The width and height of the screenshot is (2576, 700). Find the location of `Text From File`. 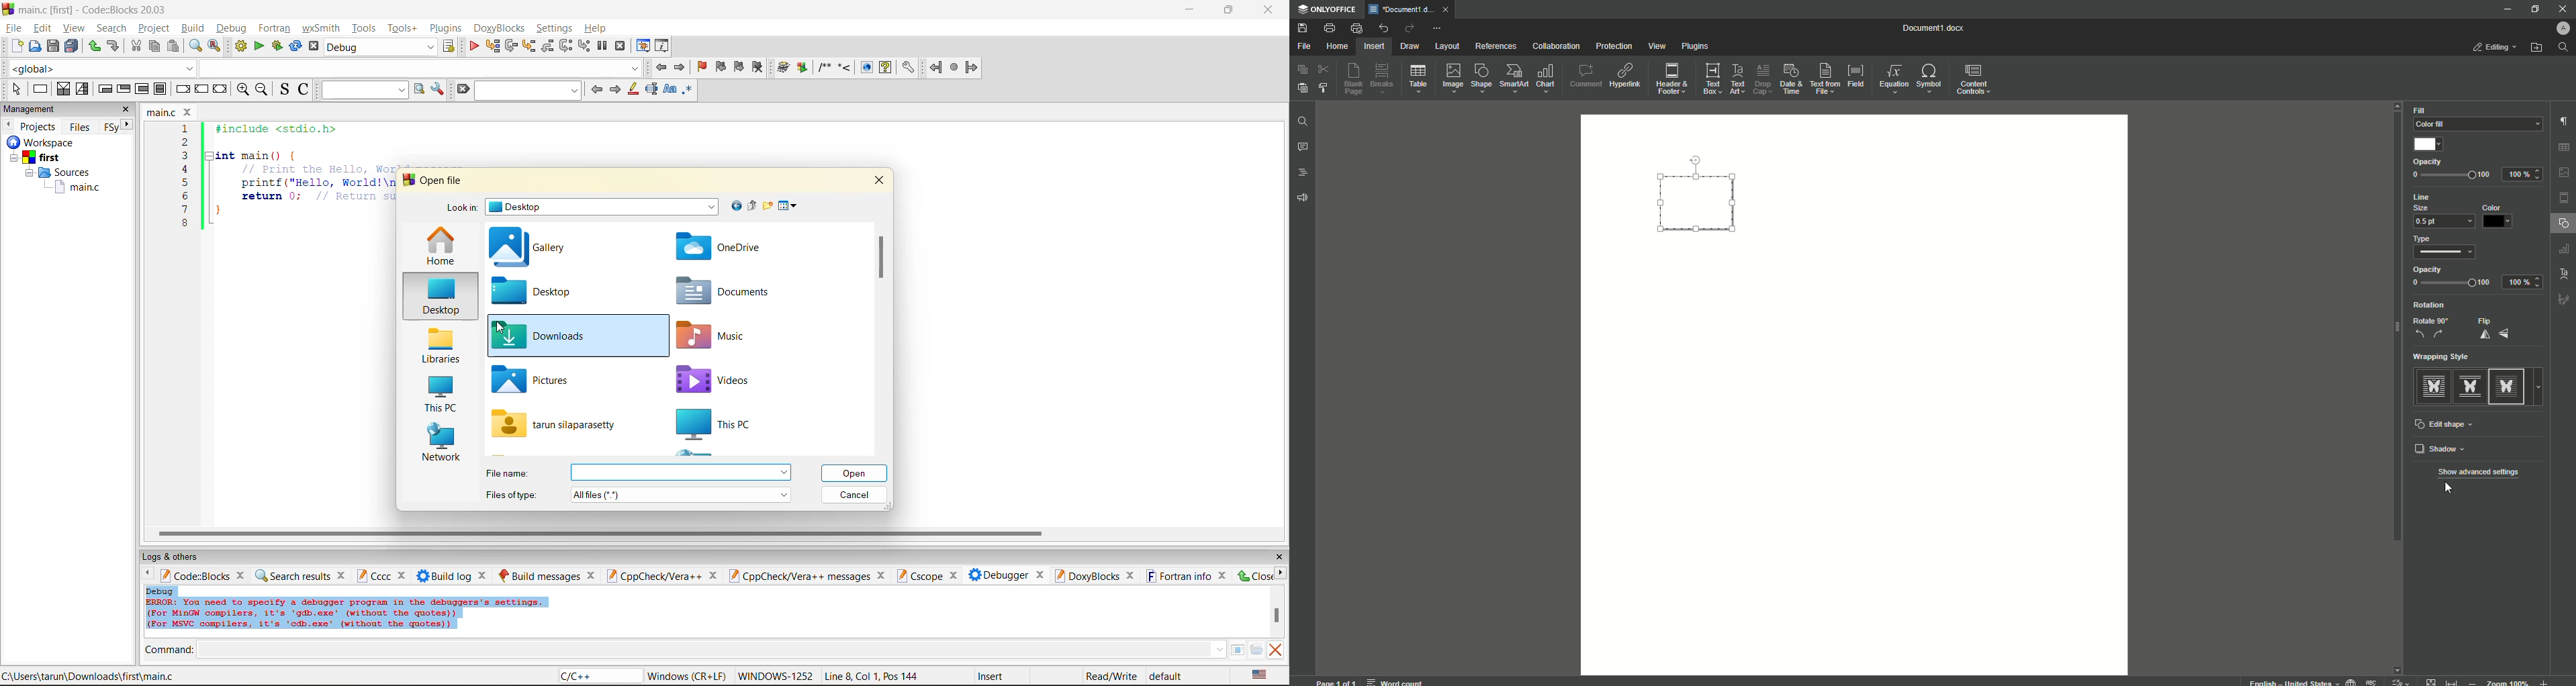

Text From File is located at coordinates (1823, 78).